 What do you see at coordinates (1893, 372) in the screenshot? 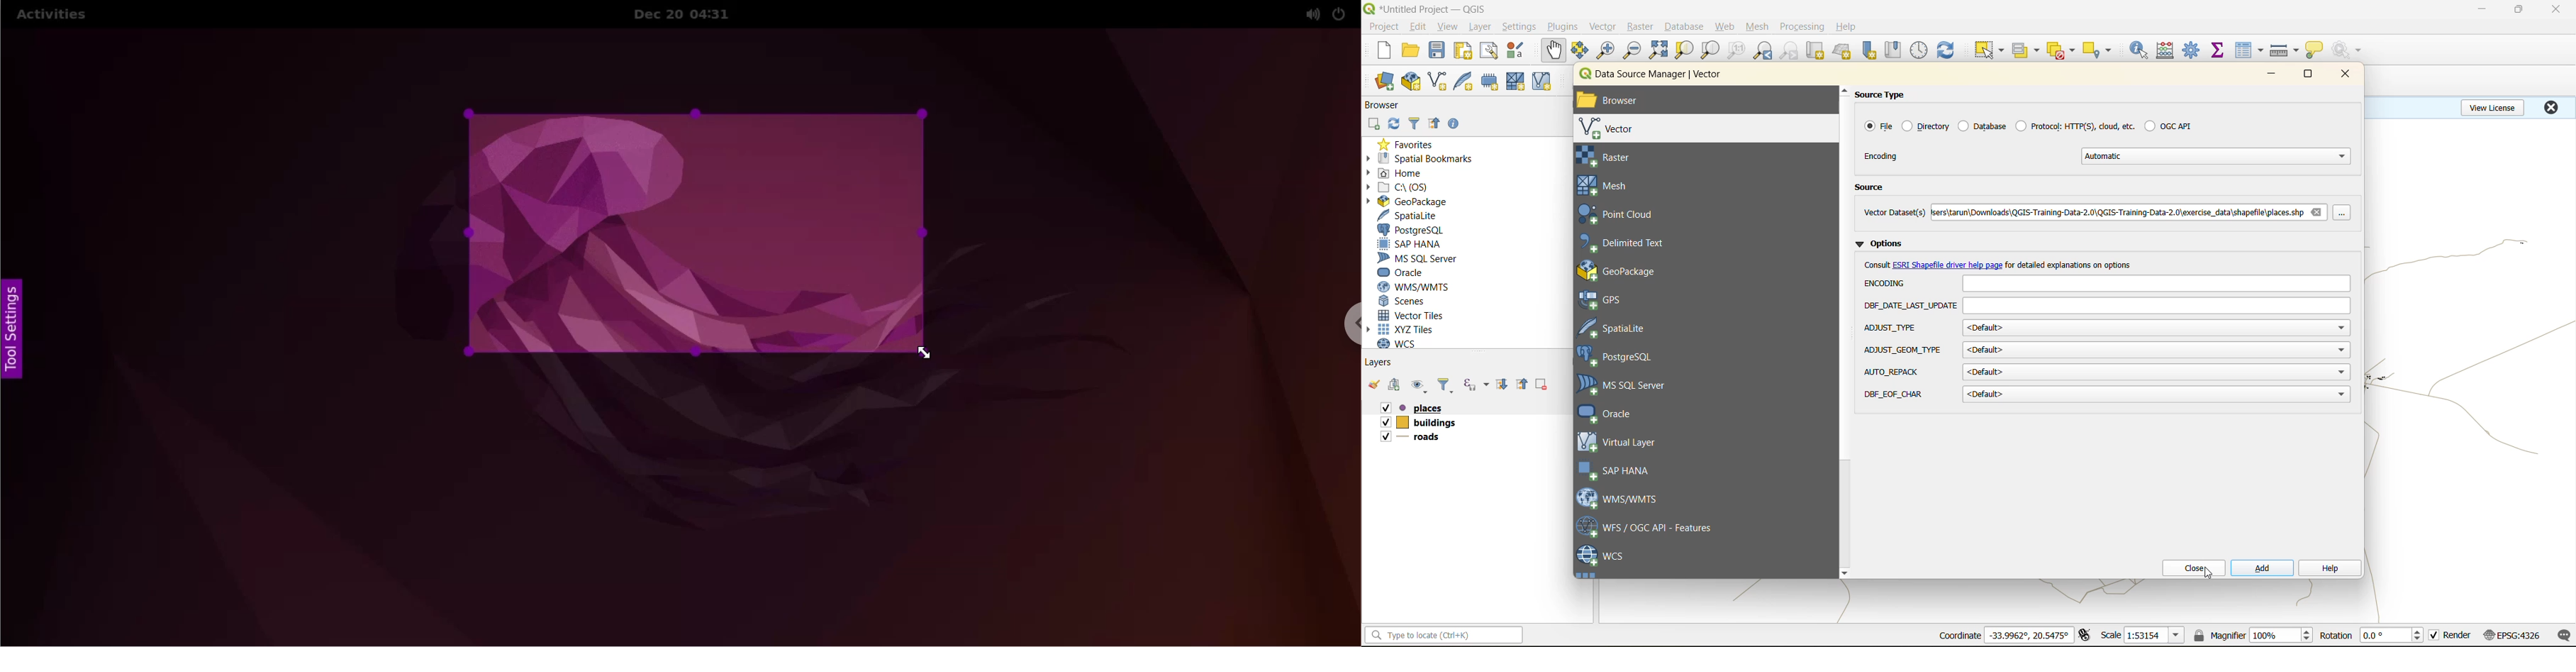
I see `auto repack` at bounding box center [1893, 372].